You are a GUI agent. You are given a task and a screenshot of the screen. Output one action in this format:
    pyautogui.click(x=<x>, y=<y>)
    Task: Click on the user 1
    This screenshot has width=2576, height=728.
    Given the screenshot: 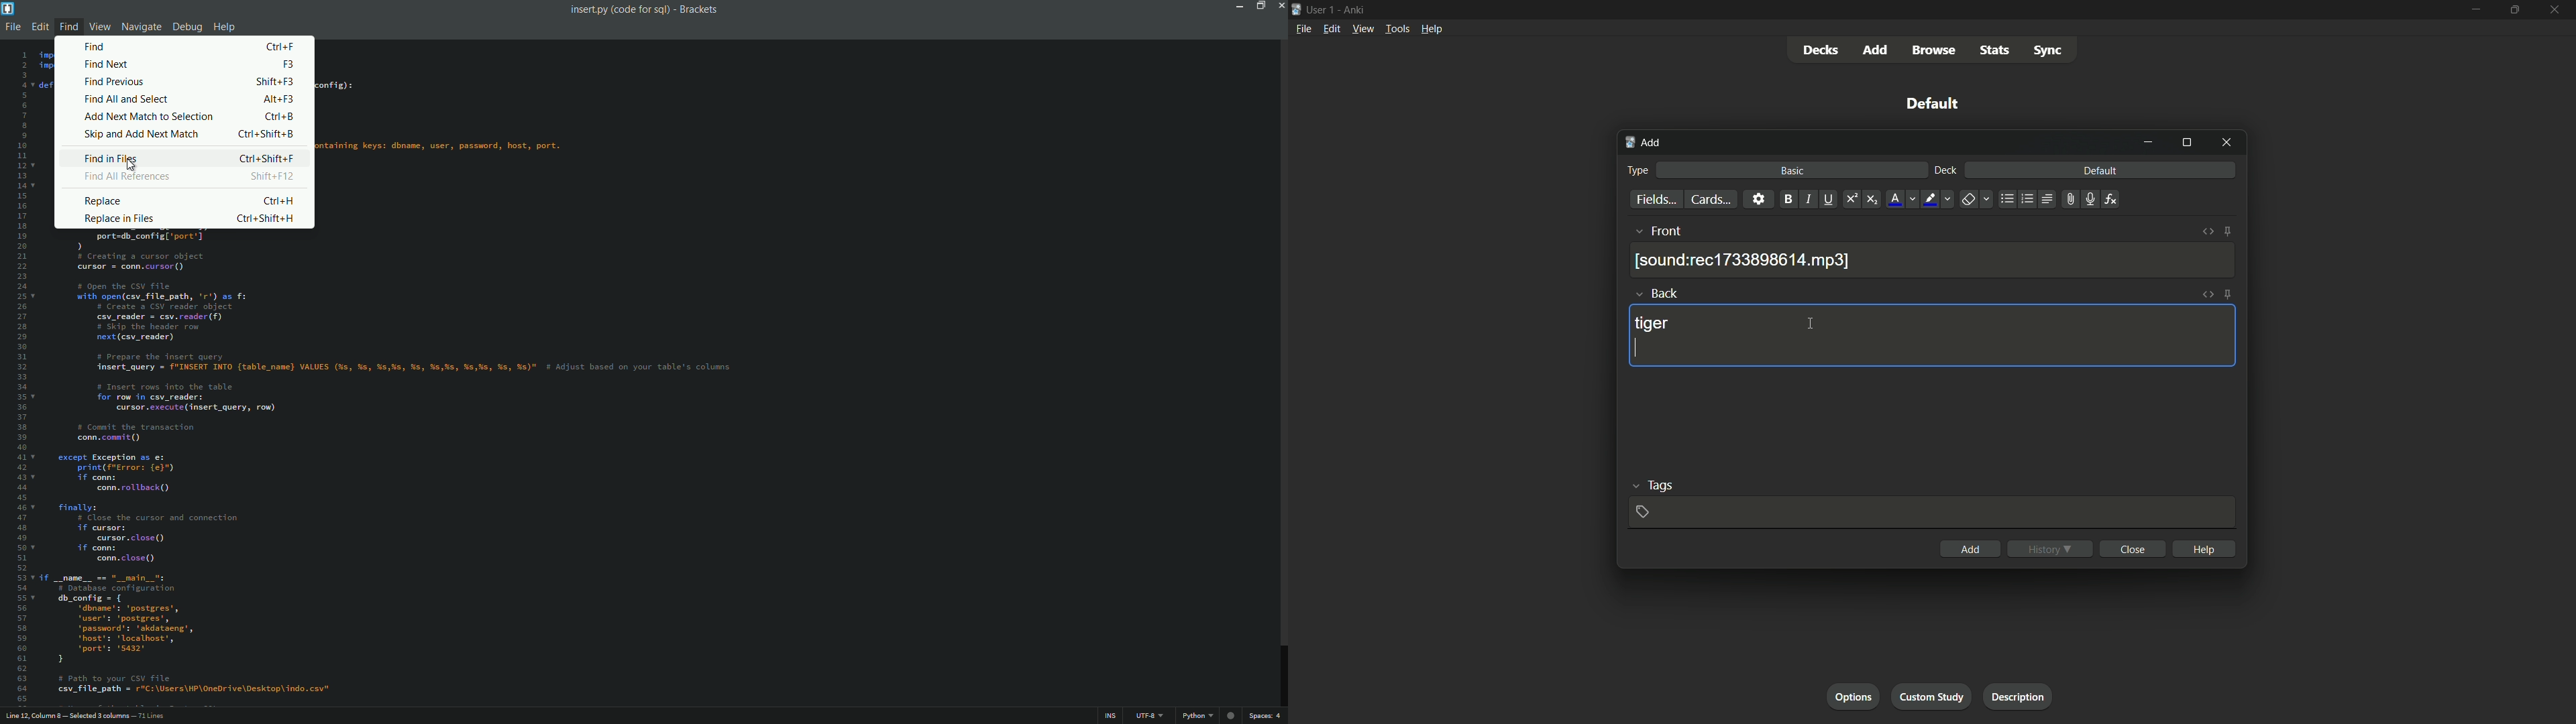 What is the action you would take?
    pyautogui.click(x=1322, y=9)
    